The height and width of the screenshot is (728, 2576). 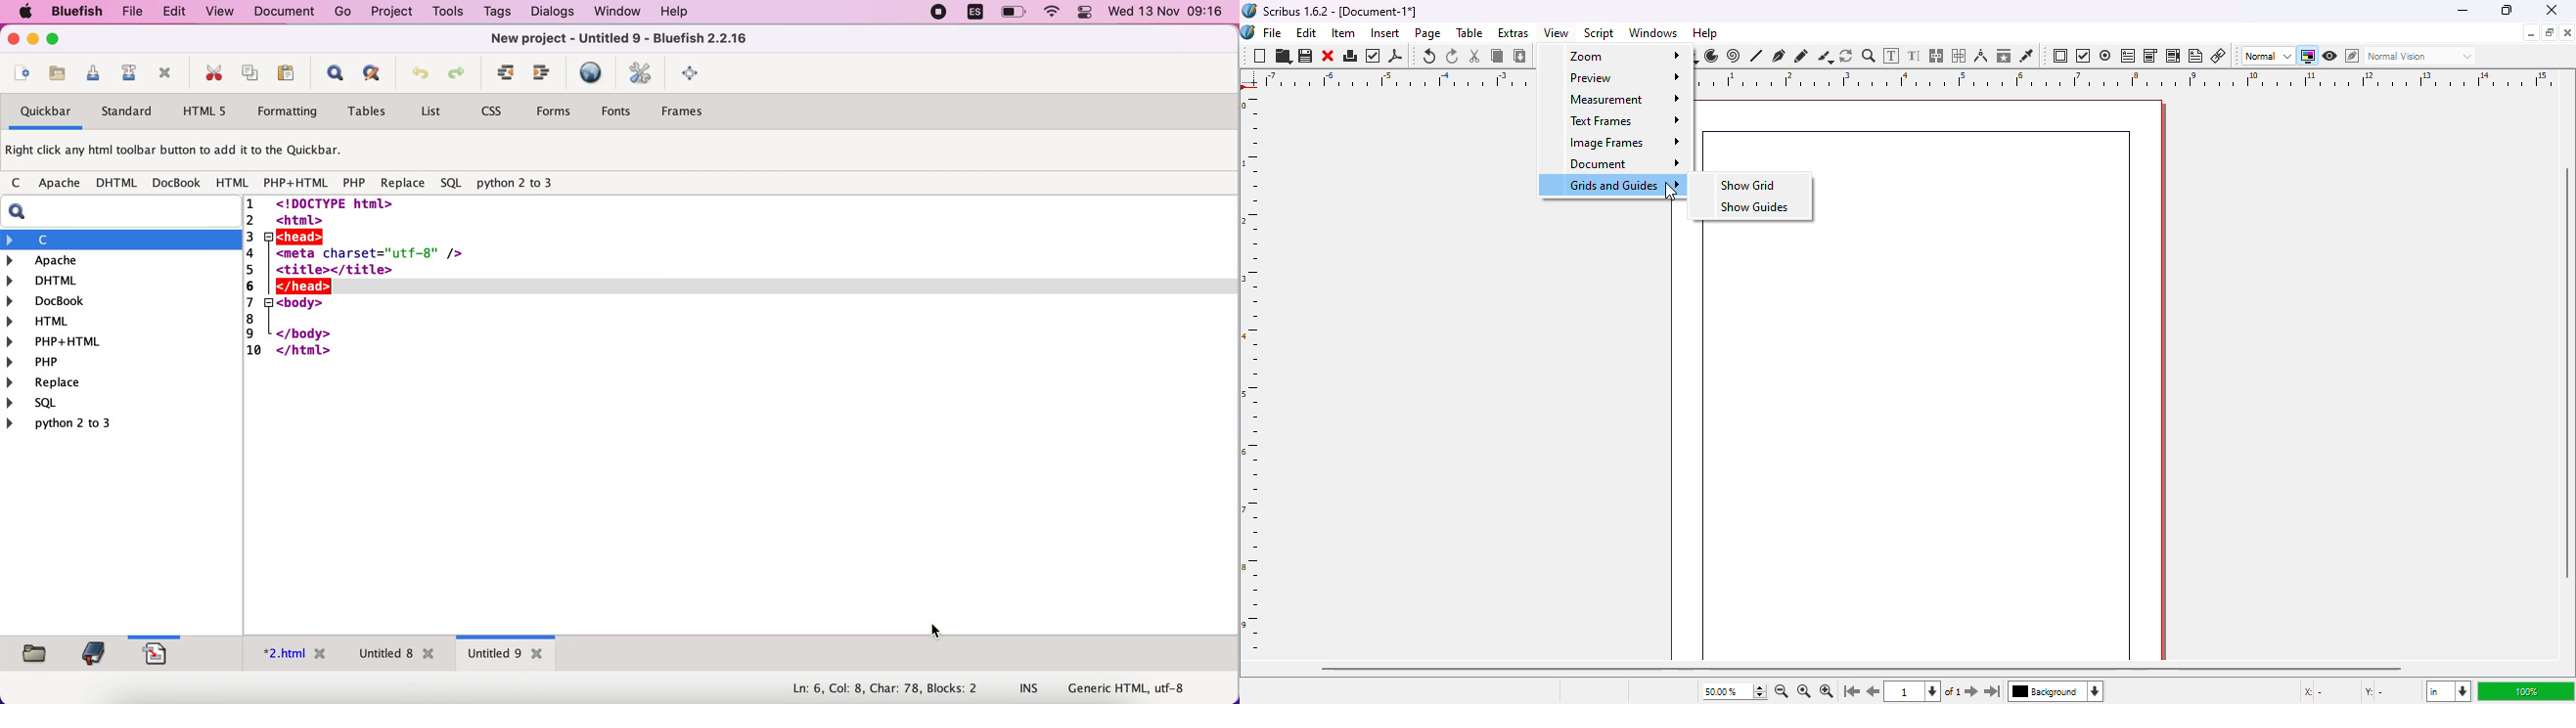 I want to click on PDF push button, so click(x=2060, y=56).